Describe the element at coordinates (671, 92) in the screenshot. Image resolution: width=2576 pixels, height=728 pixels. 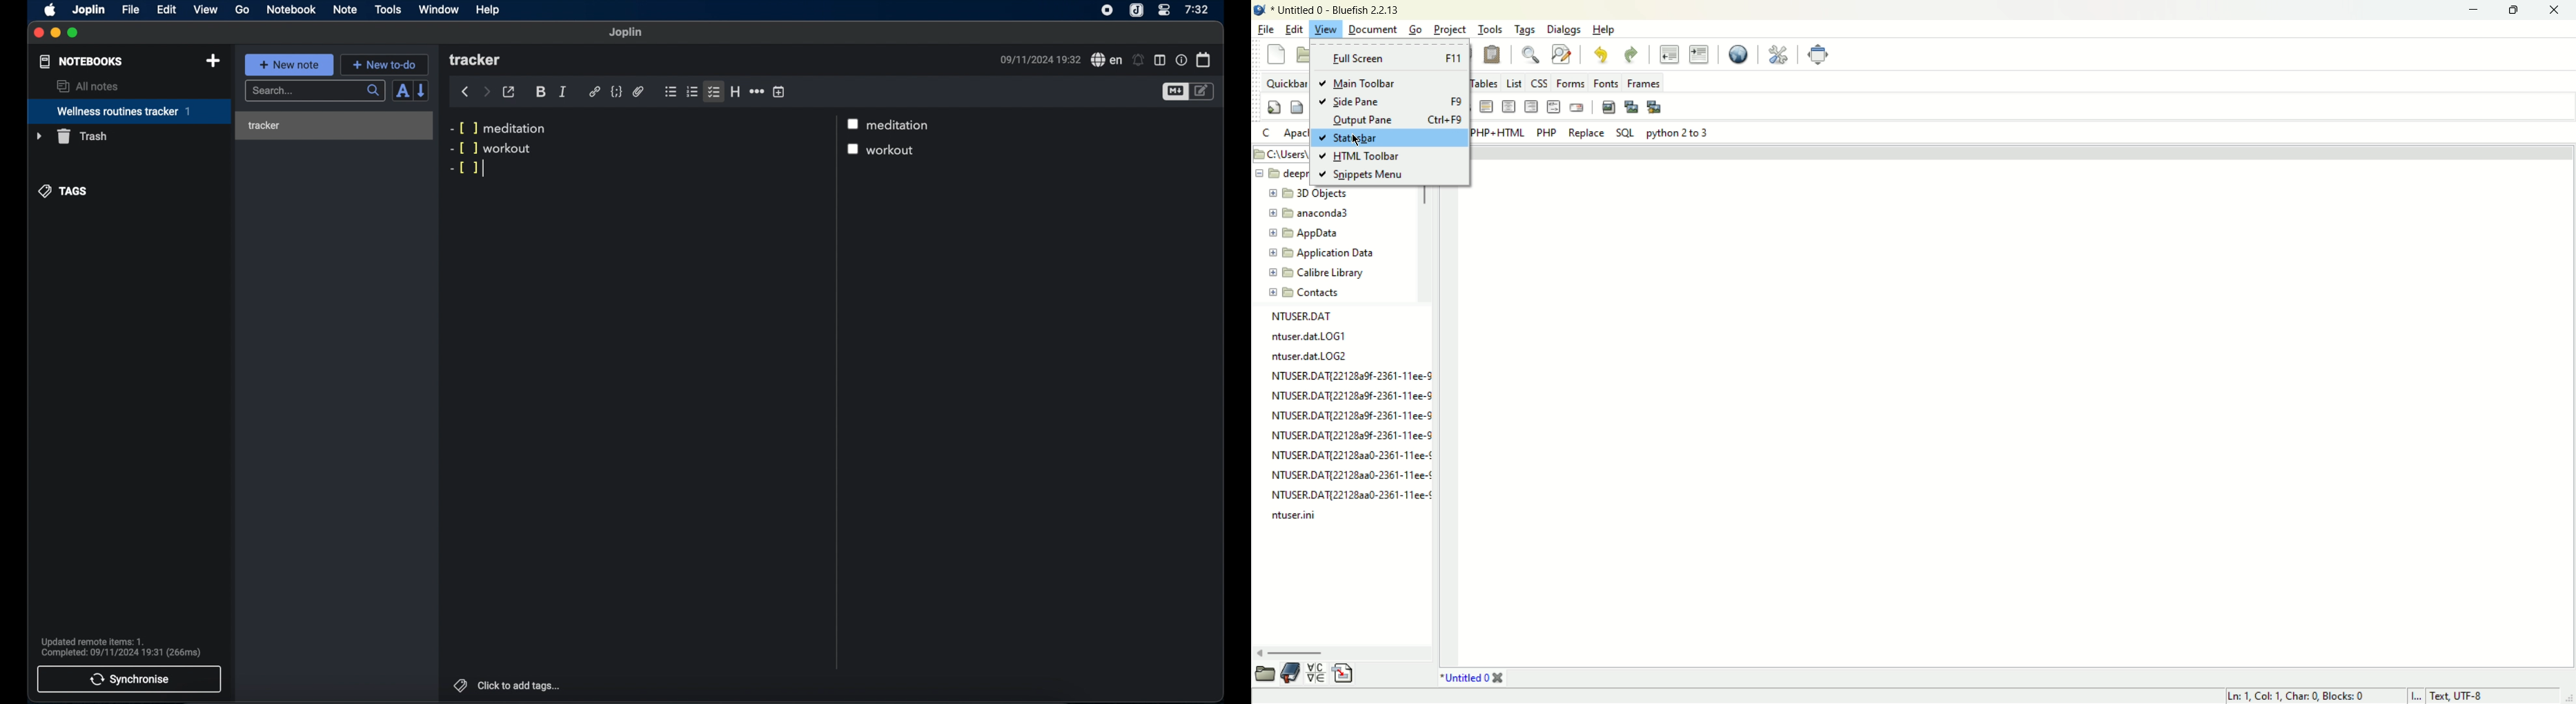
I see `bulleted list` at that location.